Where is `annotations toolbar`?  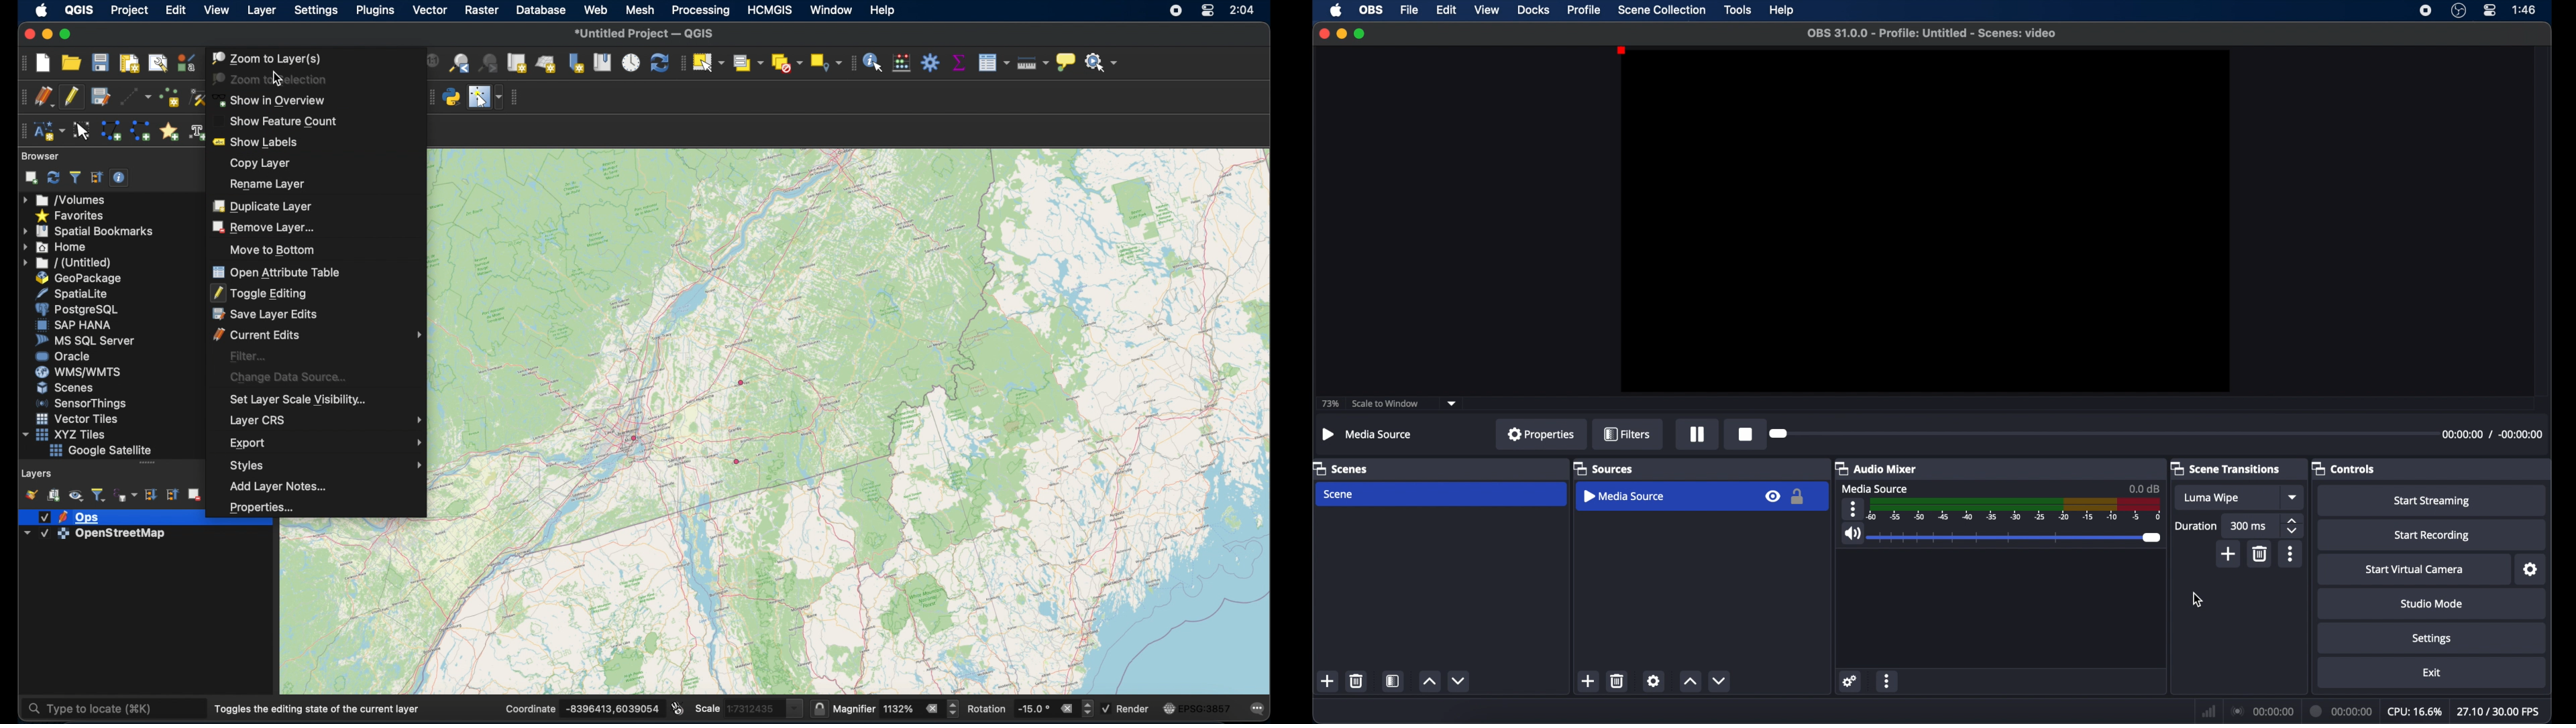
annotations toolbar is located at coordinates (22, 131).